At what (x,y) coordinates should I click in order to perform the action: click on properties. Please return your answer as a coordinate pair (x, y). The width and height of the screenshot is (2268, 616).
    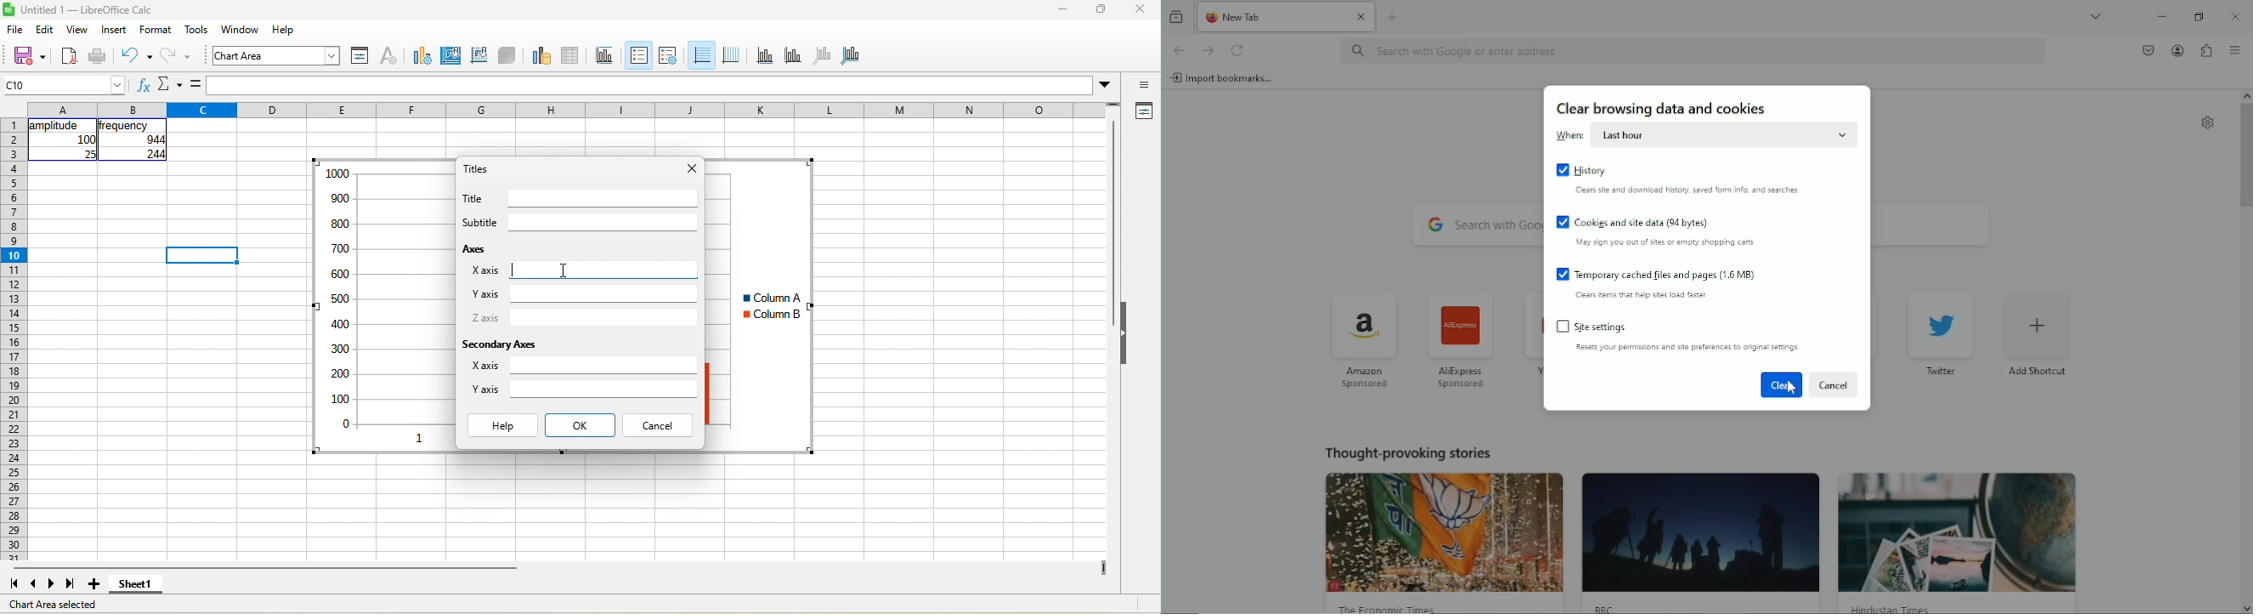
    Looking at the image, I should click on (1143, 111).